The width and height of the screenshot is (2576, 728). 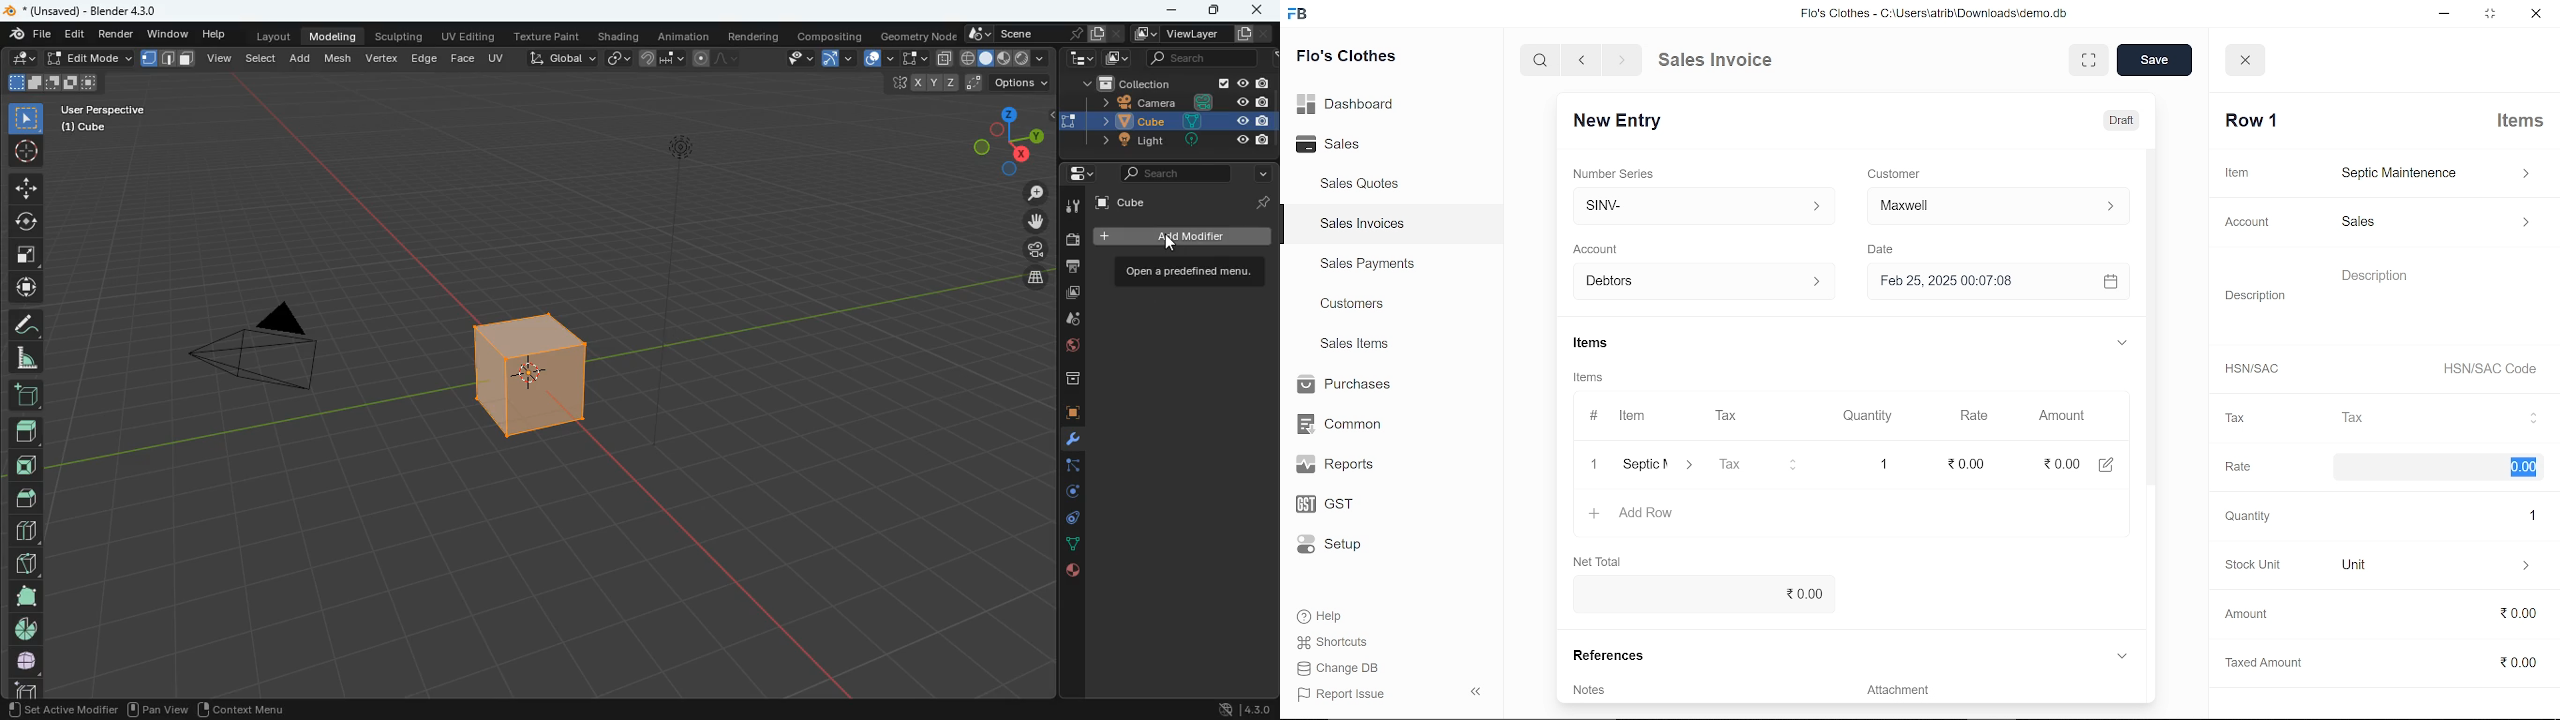 I want to click on arc, so click(x=836, y=58).